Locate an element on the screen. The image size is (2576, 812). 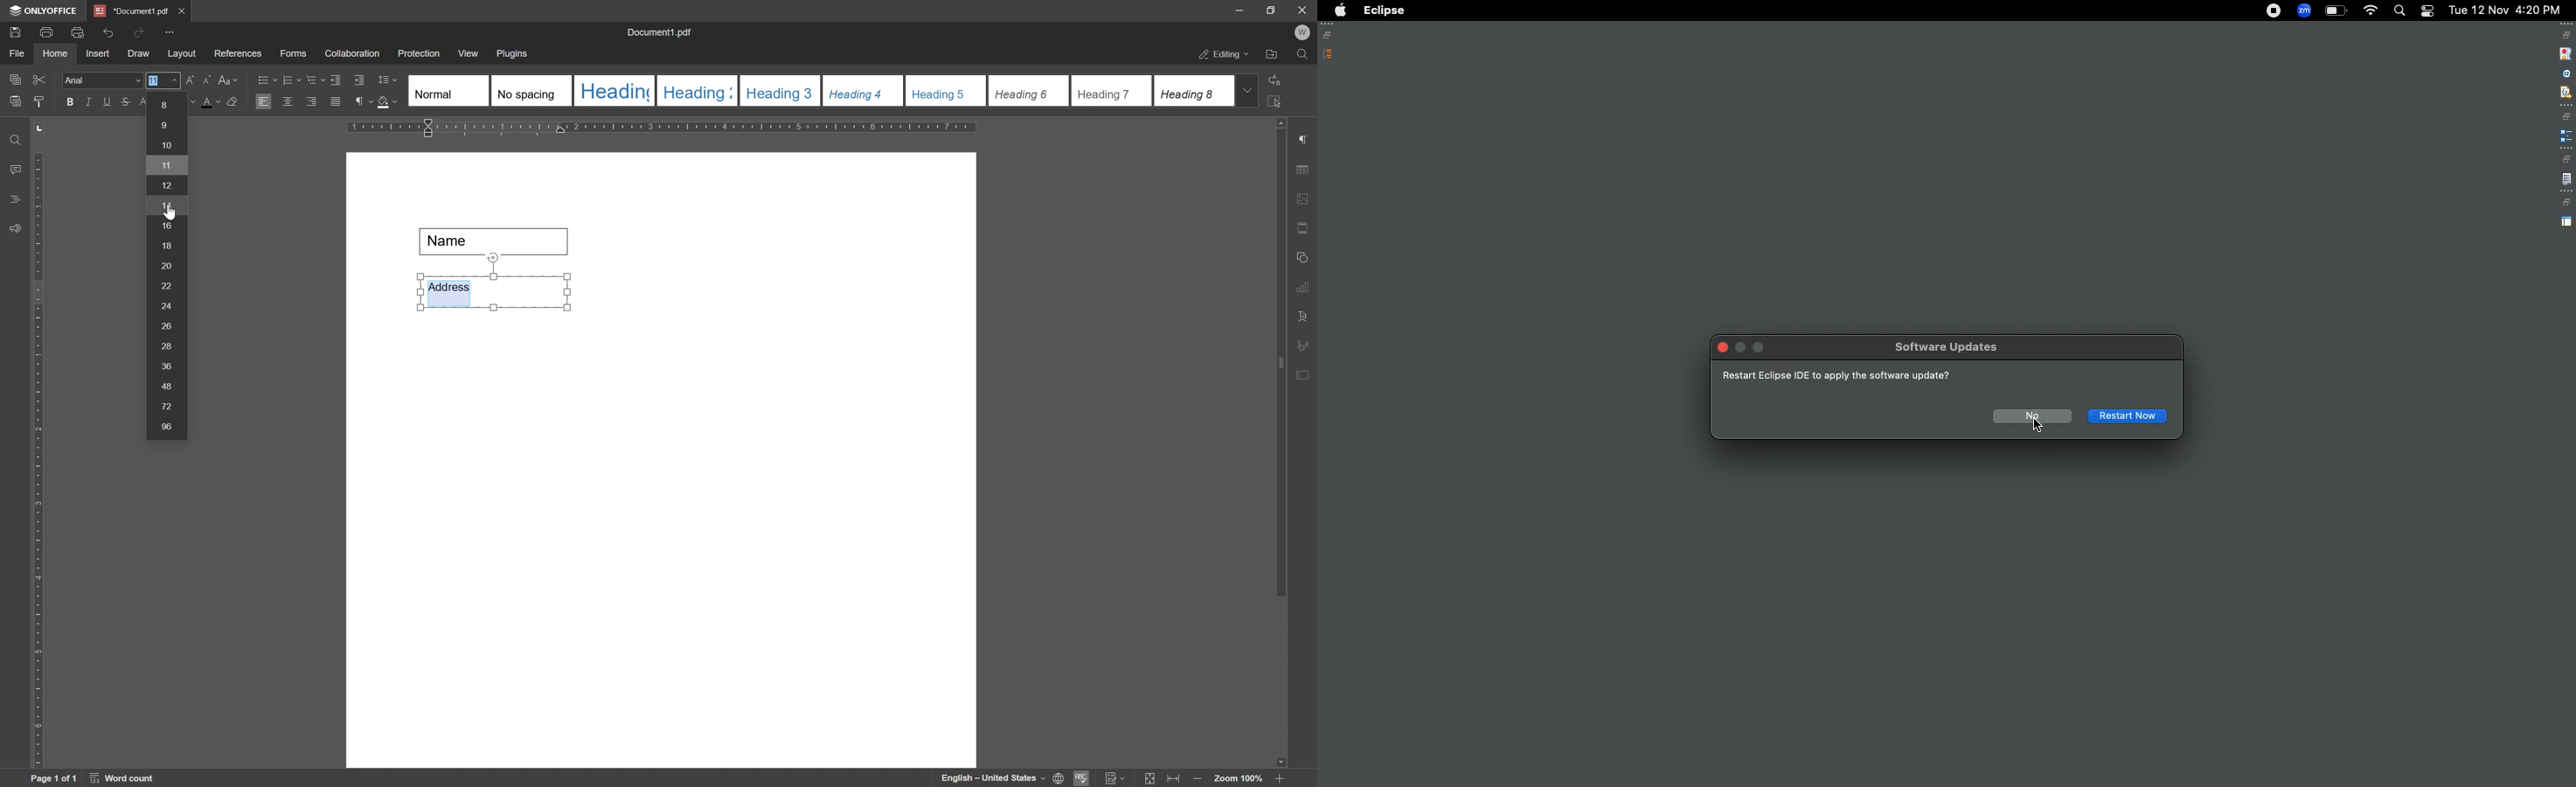
print is located at coordinates (46, 32).